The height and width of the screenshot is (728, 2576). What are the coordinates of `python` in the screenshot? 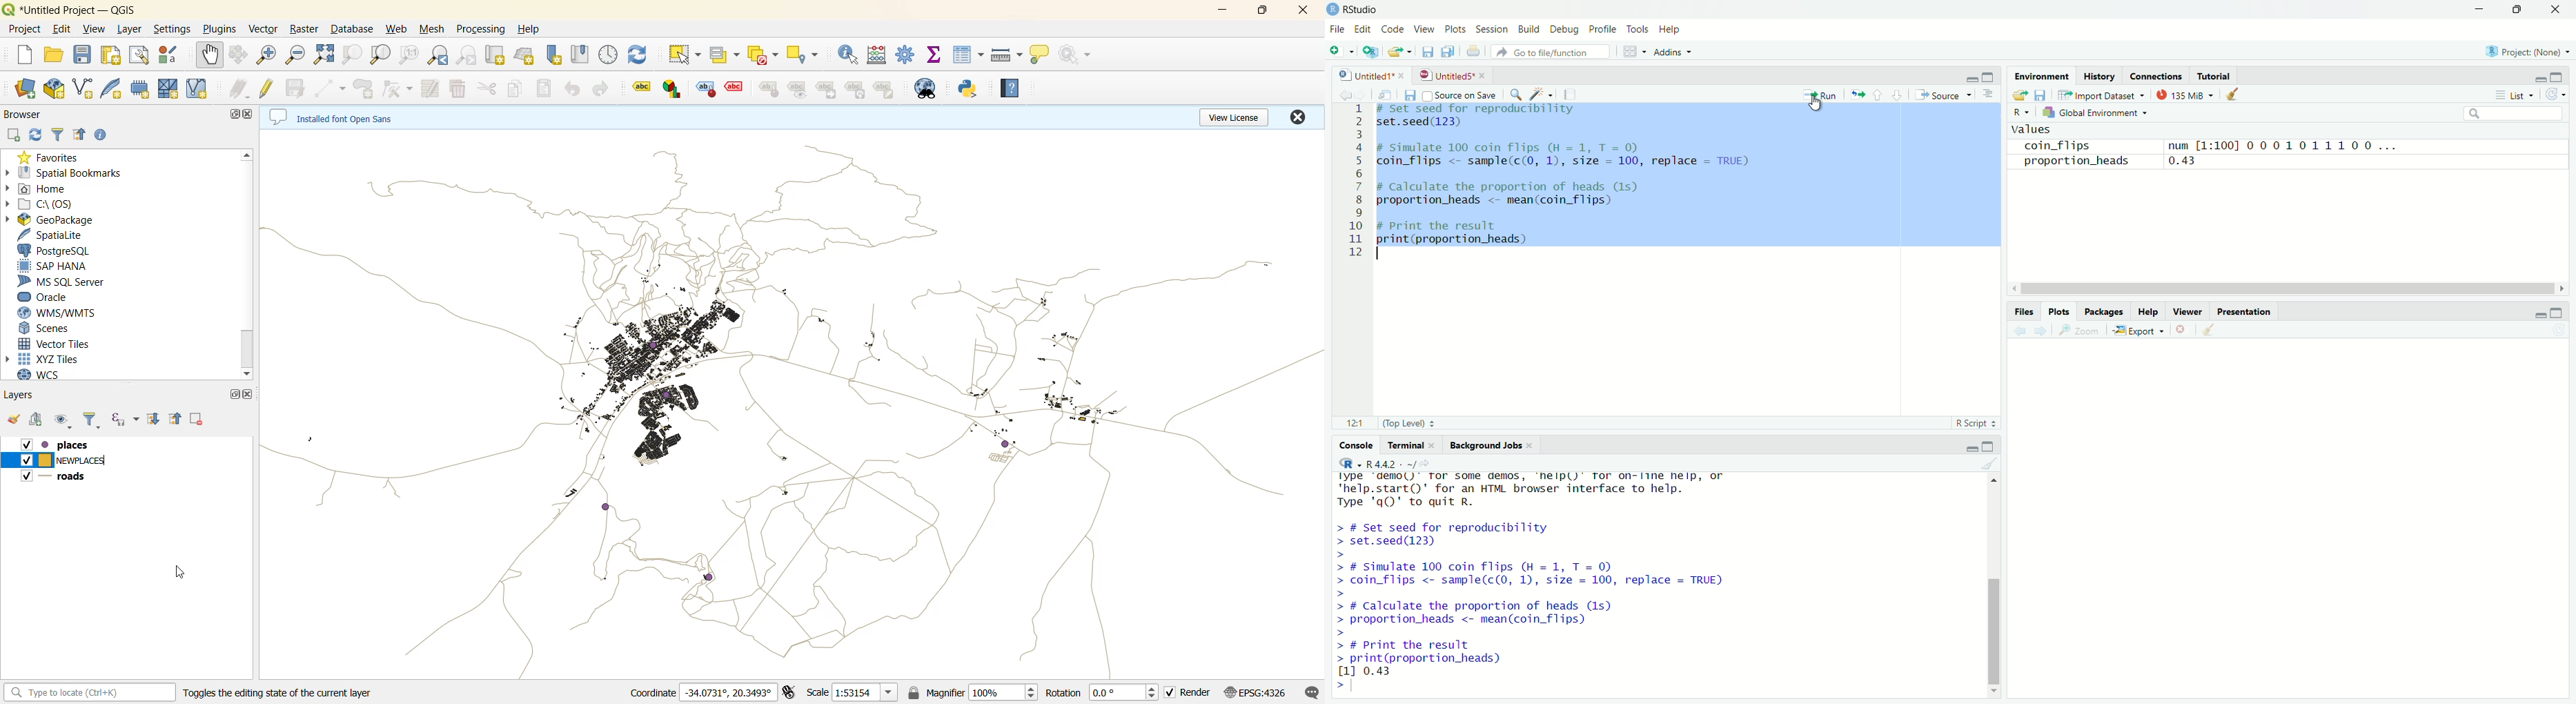 It's located at (968, 89).